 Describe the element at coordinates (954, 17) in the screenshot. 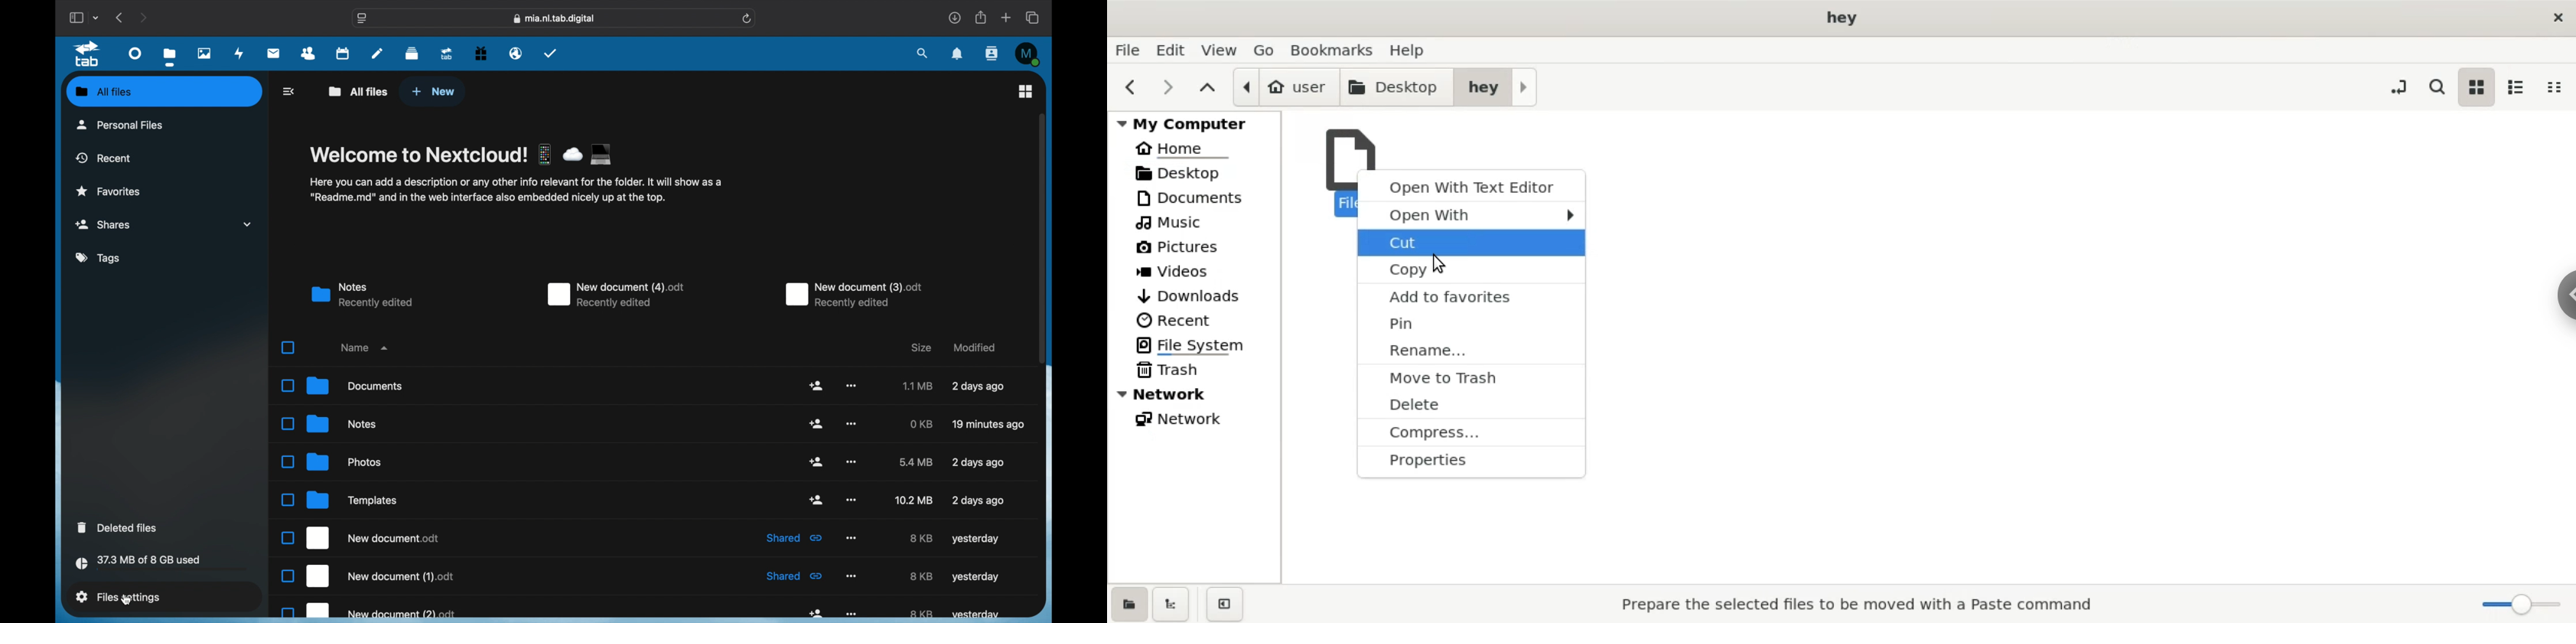

I see `downloads` at that location.